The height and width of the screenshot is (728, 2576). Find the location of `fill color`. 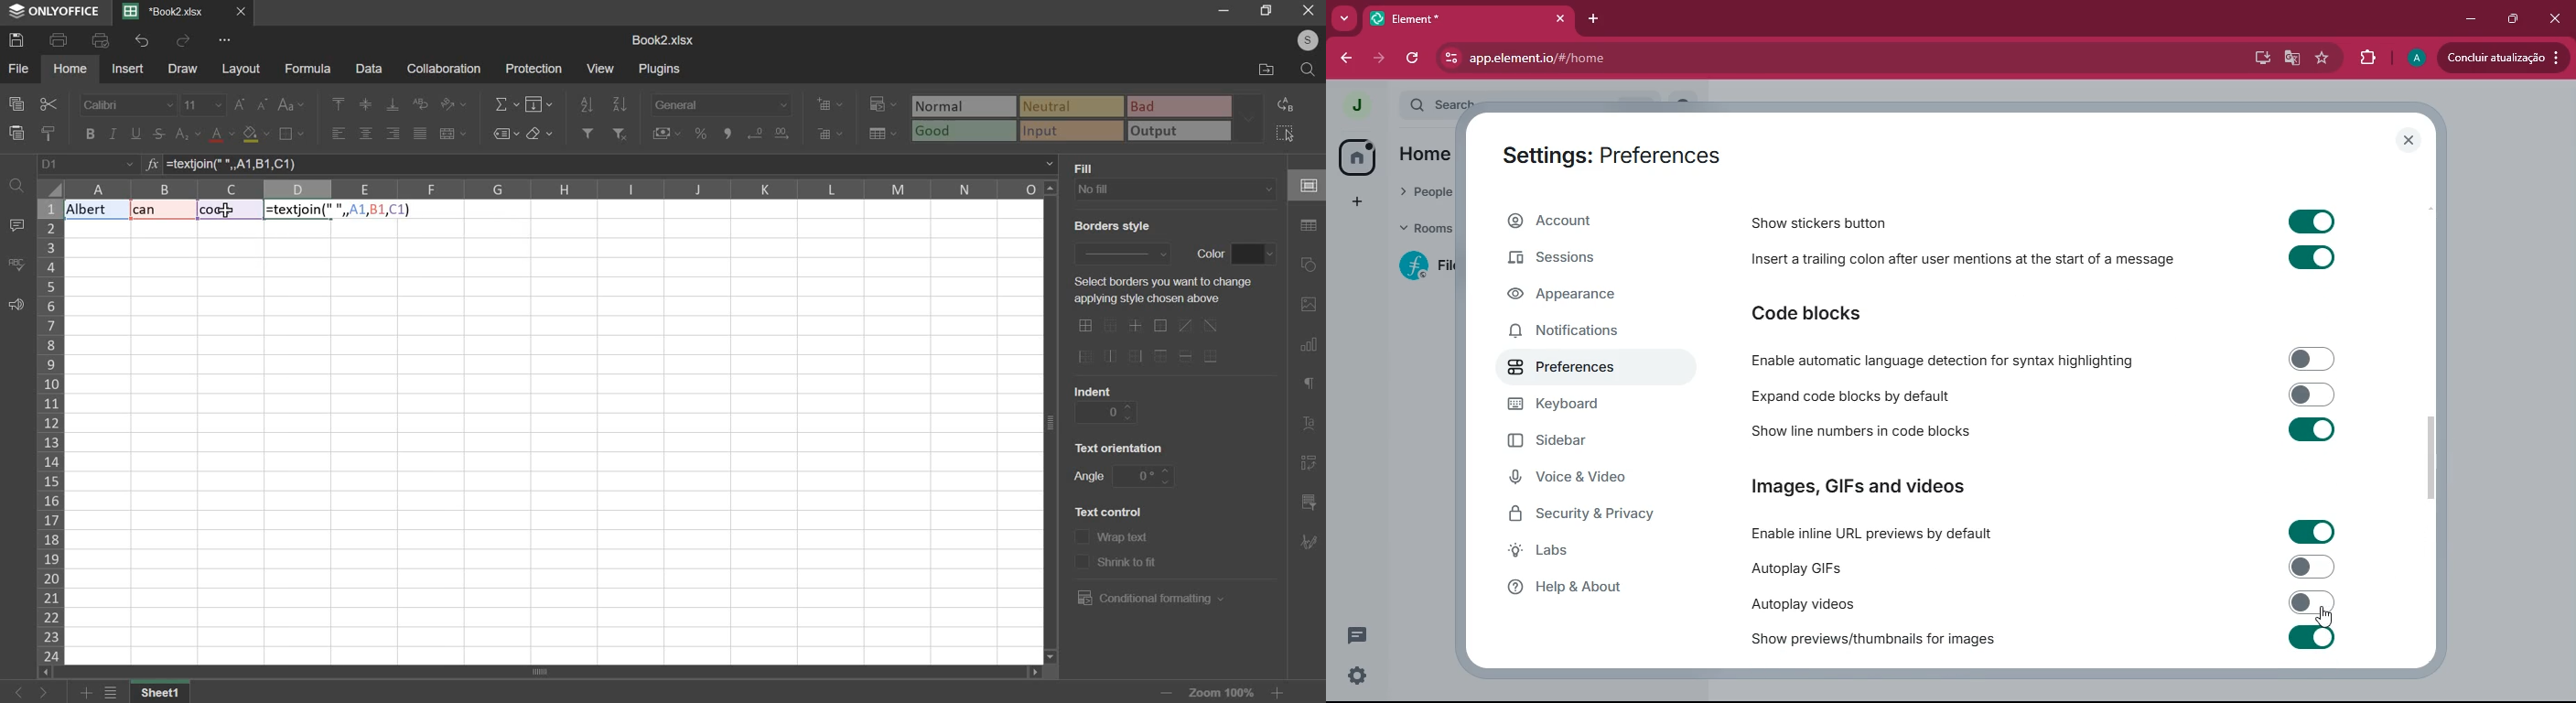

fill color is located at coordinates (256, 135).